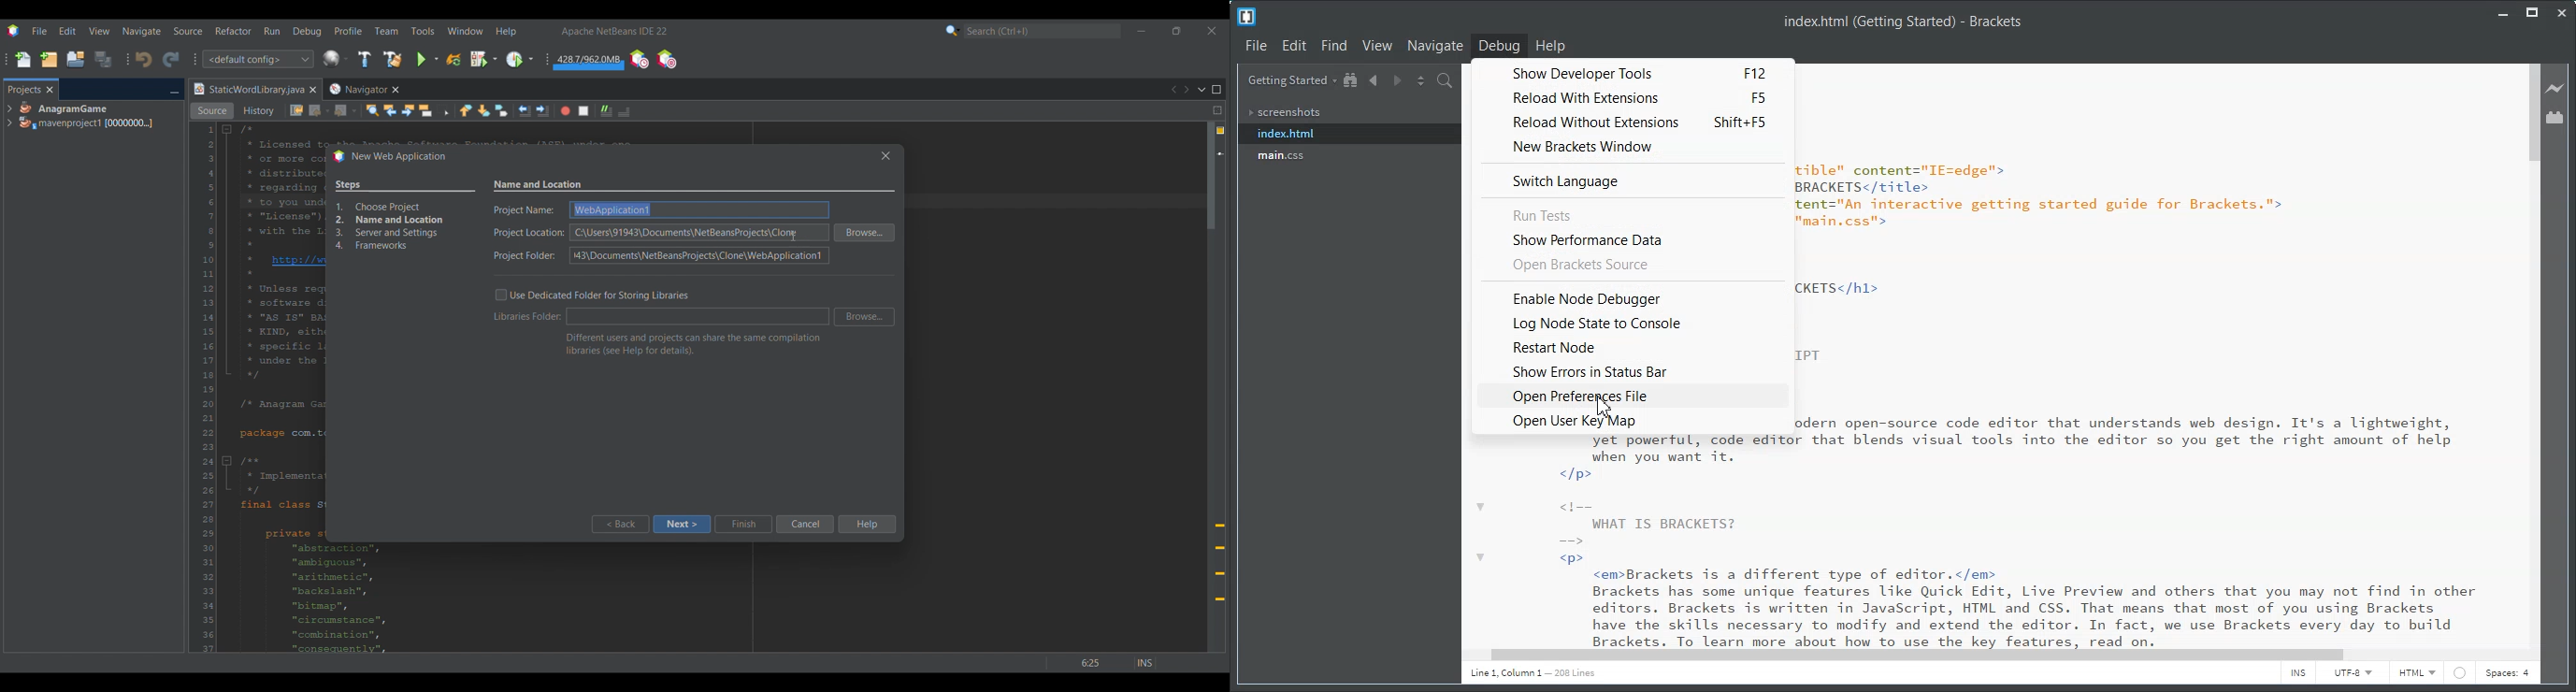 The width and height of the screenshot is (2576, 700). I want to click on Navigate Forward, so click(1395, 81).